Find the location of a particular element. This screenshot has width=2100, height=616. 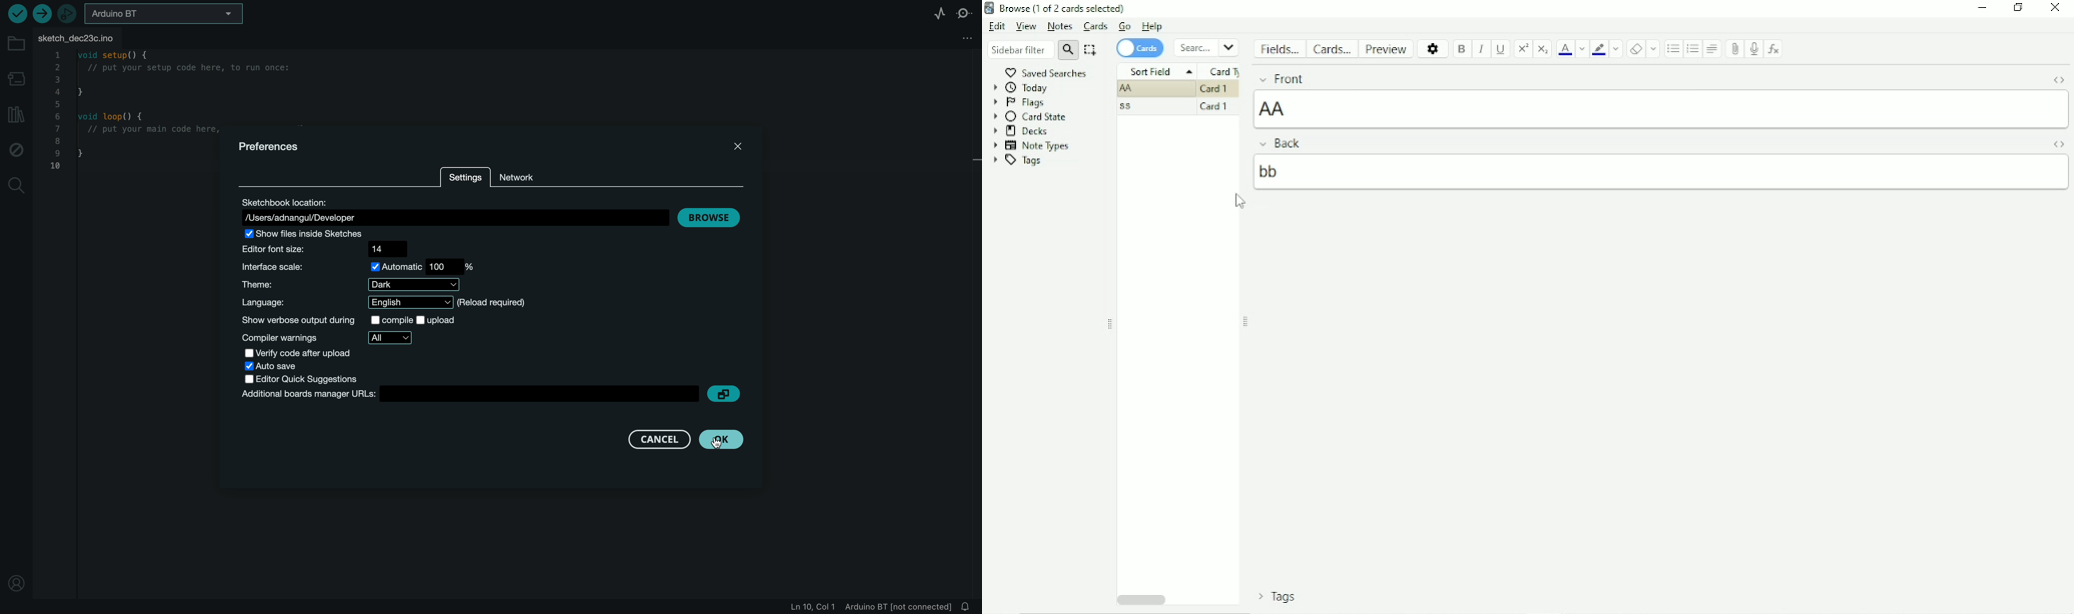

Card 1 is located at coordinates (1215, 89).